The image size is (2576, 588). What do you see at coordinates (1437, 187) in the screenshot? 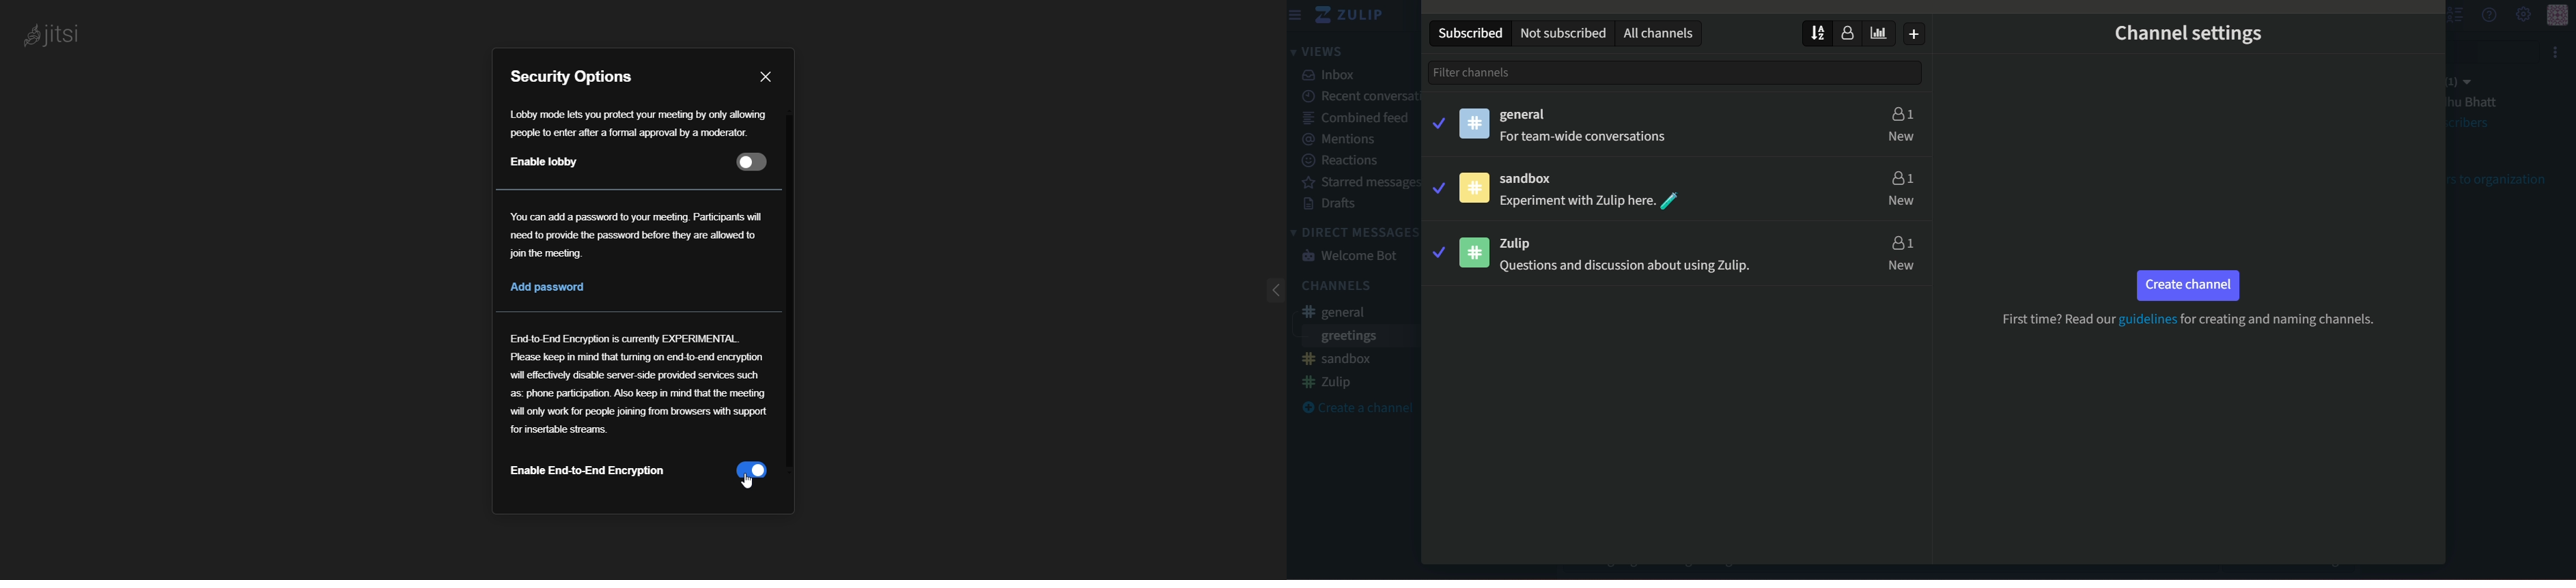
I see `tick` at bounding box center [1437, 187].